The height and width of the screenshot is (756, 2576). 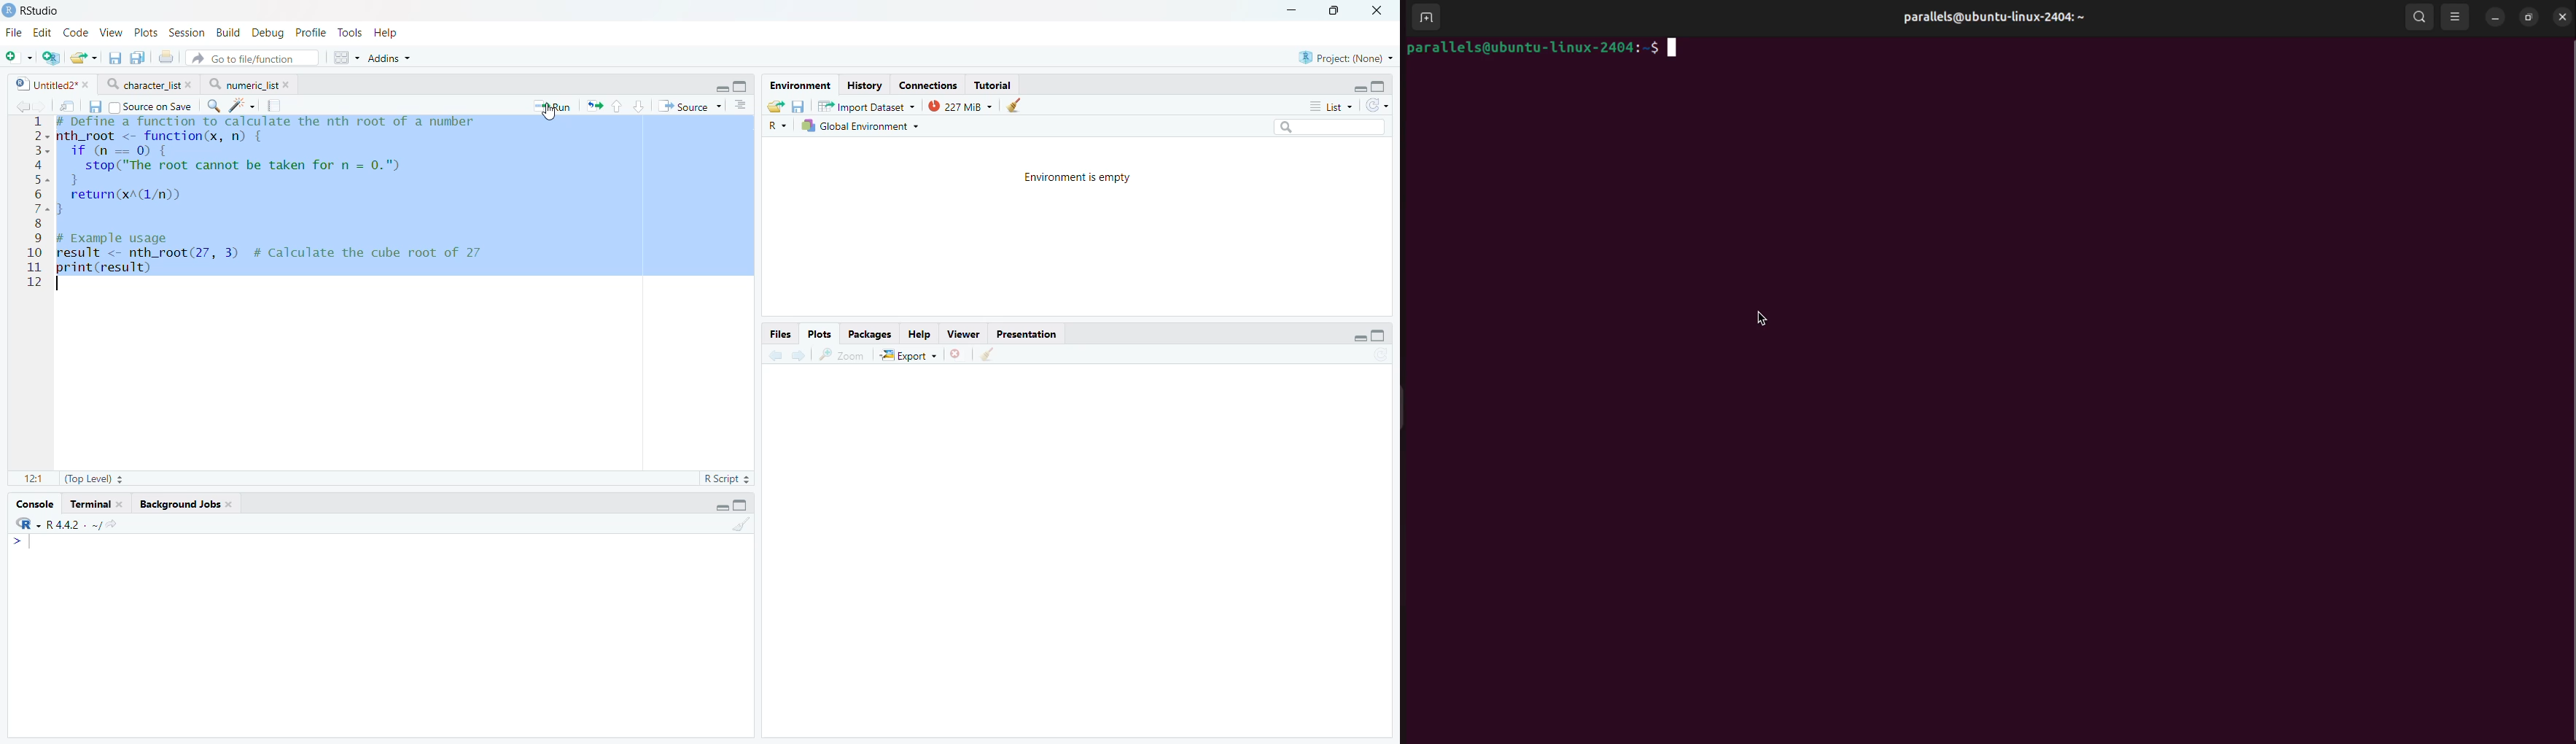 What do you see at coordinates (93, 478) in the screenshot?
I see `(Top Level)` at bounding box center [93, 478].